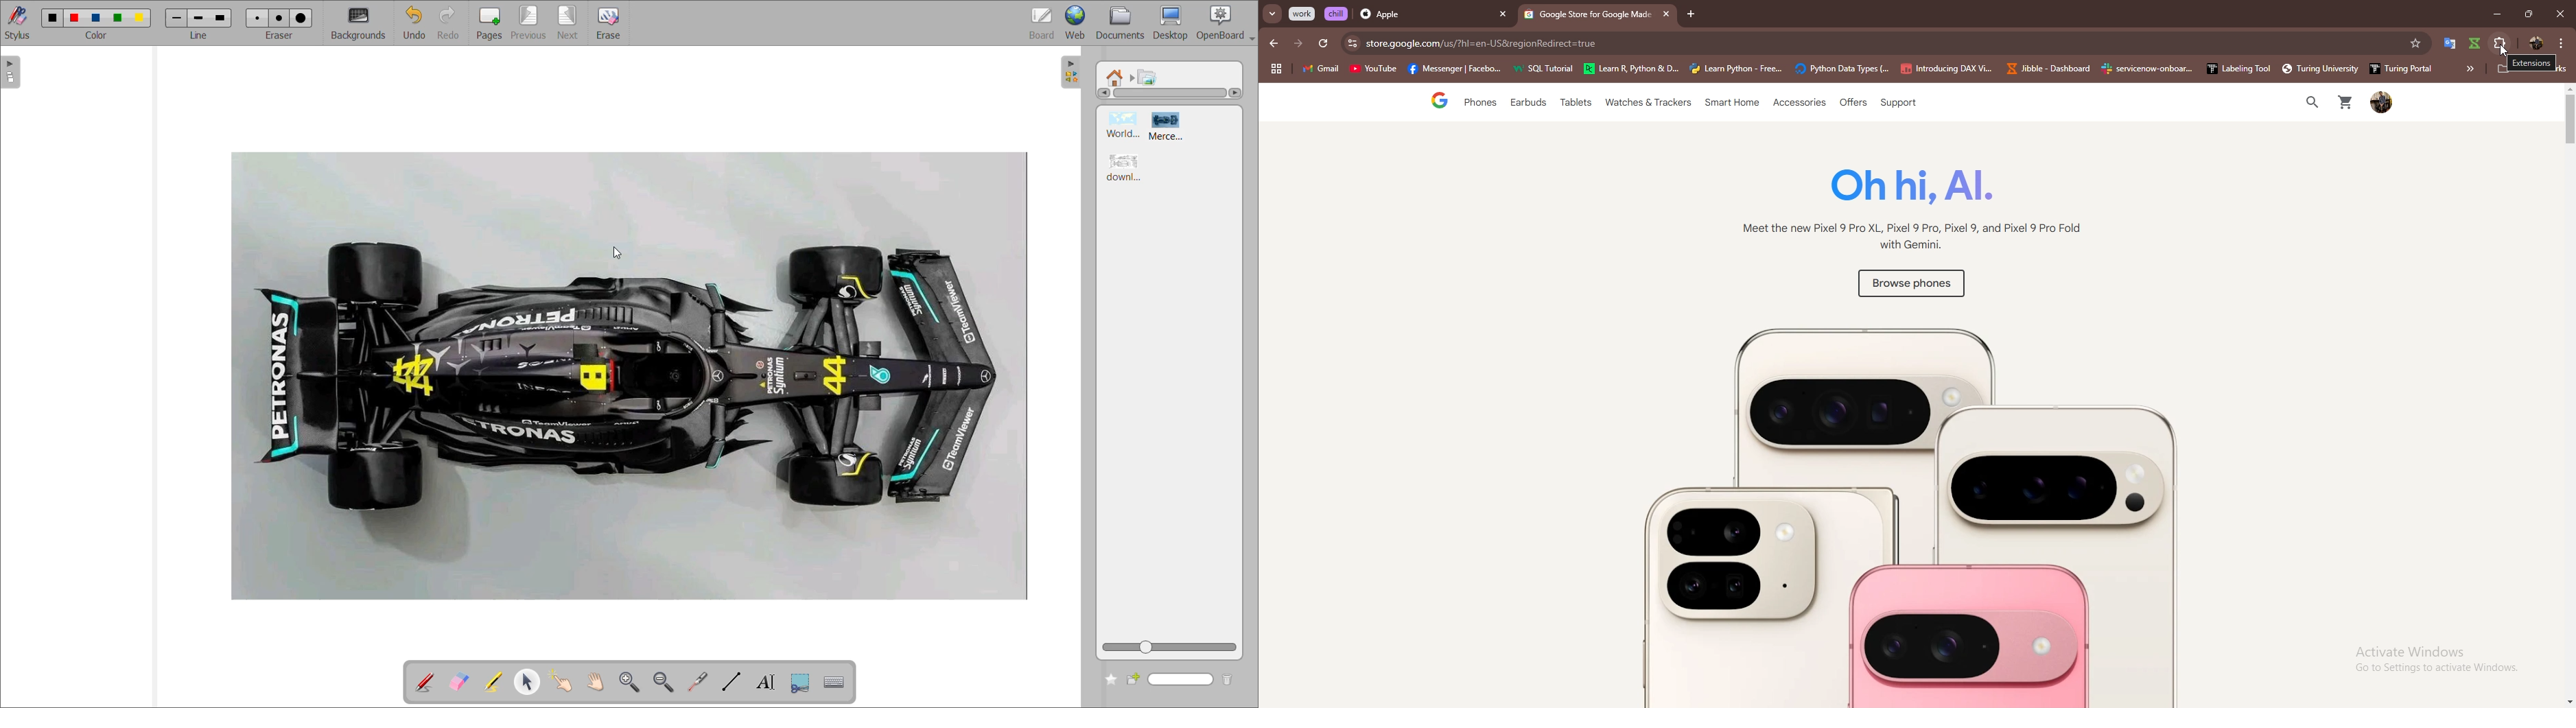 The height and width of the screenshot is (728, 2576). What do you see at coordinates (2343, 104) in the screenshot?
I see `cart` at bounding box center [2343, 104].